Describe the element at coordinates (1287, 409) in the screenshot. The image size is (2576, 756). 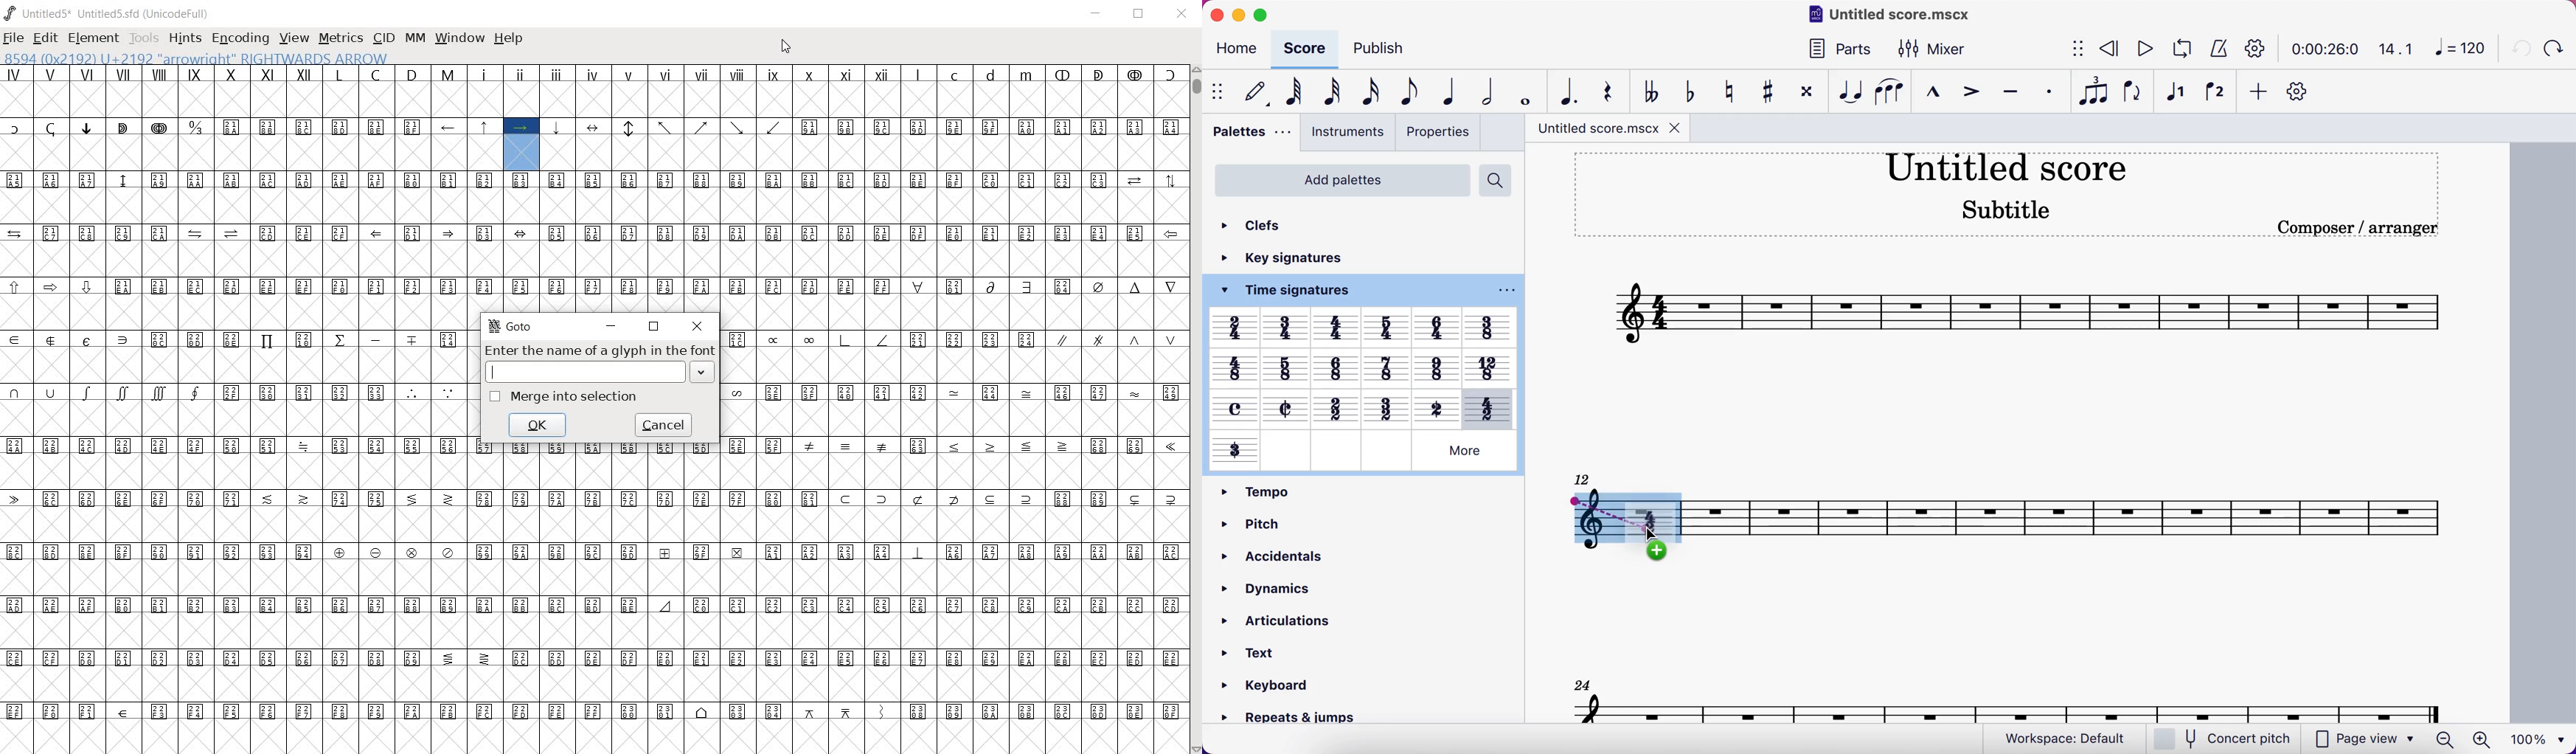
I see `` at that location.